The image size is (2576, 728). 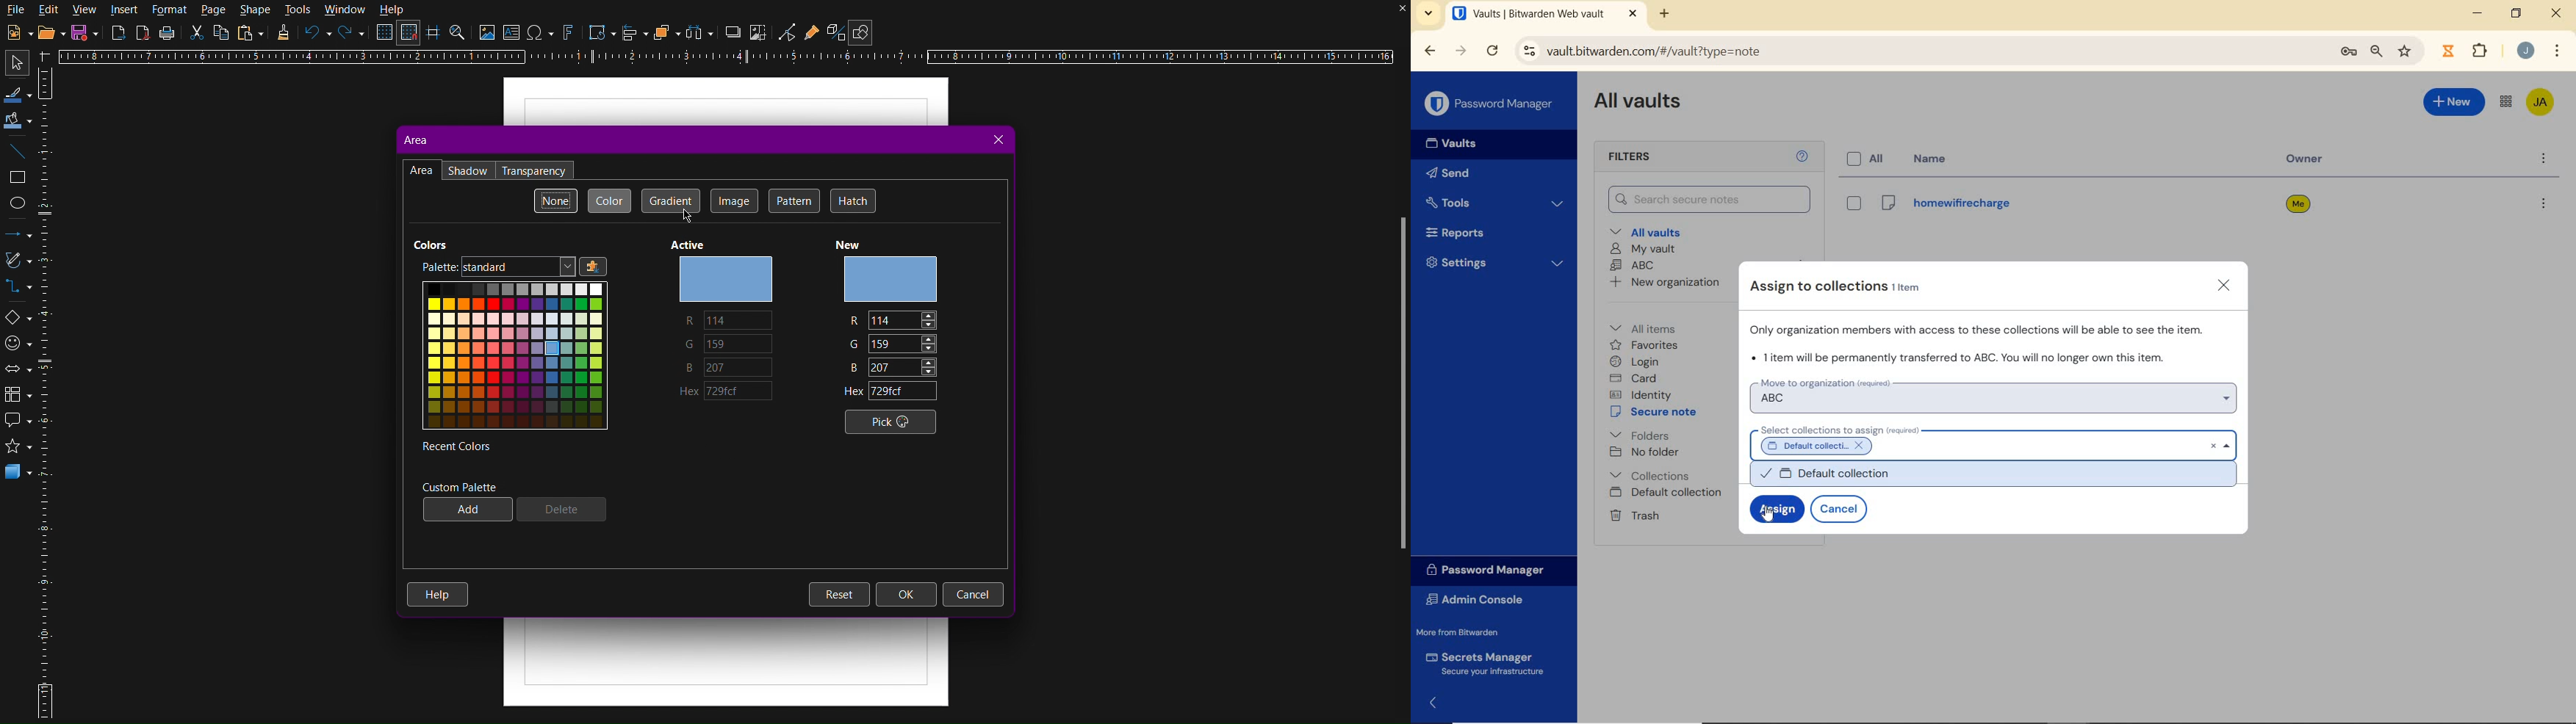 I want to click on Assign, so click(x=1775, y=510).